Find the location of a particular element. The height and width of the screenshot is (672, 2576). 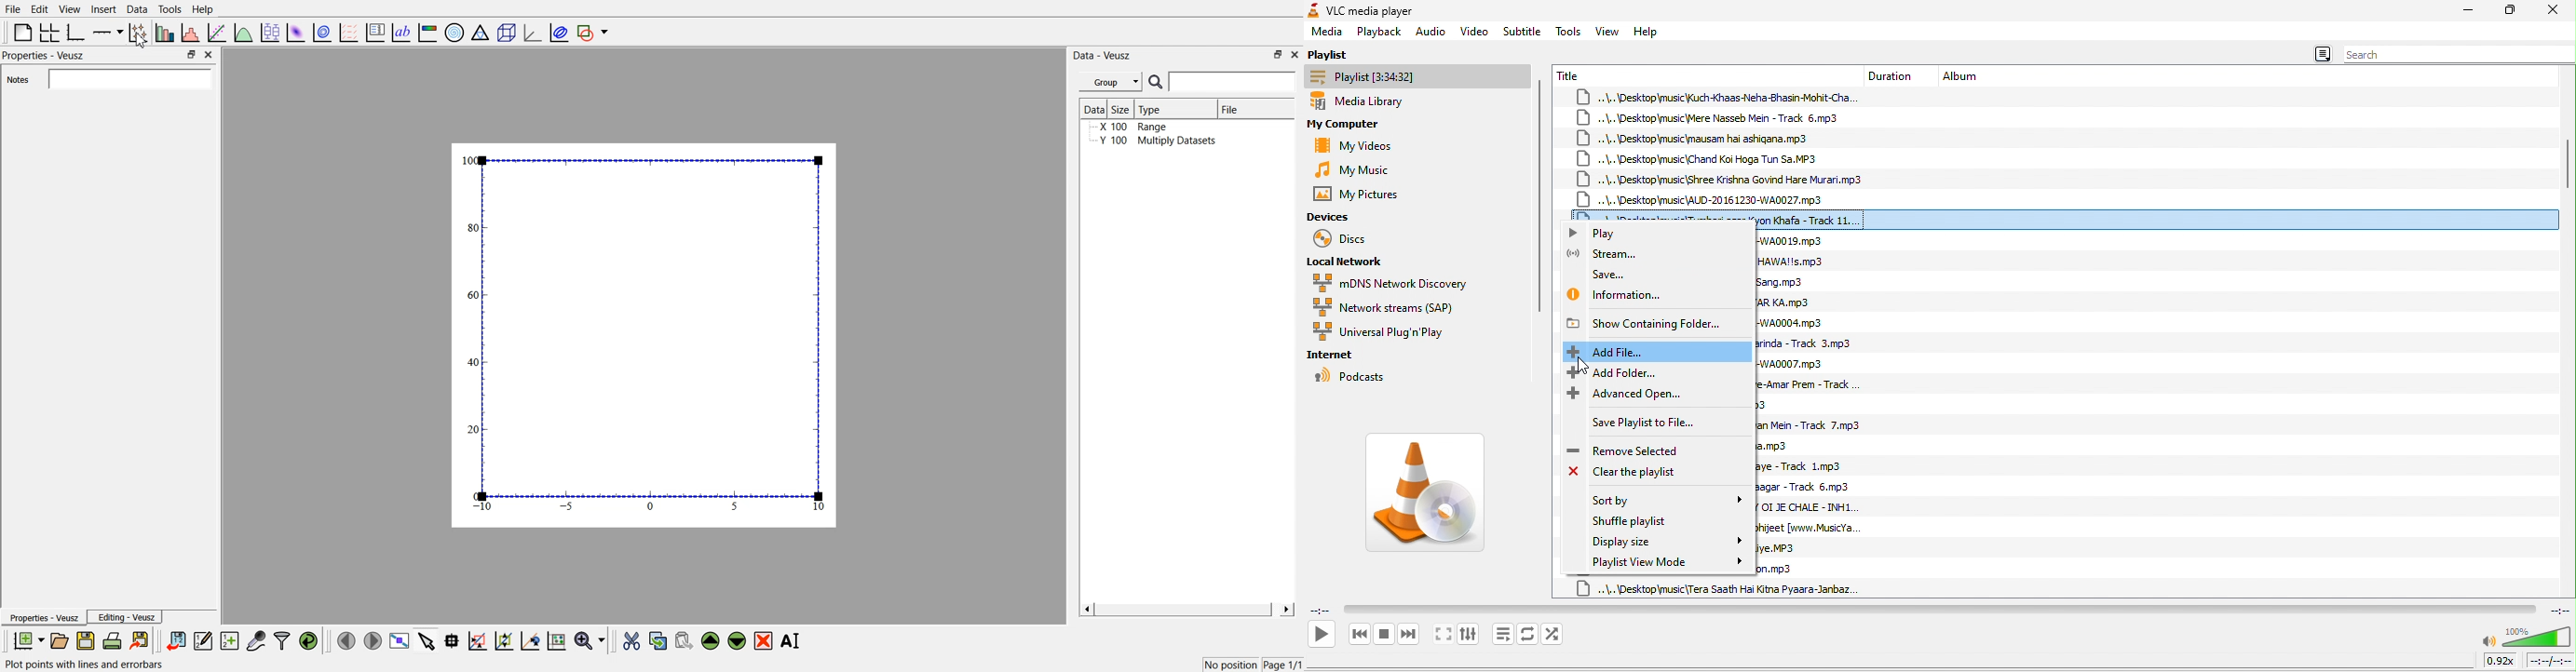

my music is located at coordinates (1355, 171).